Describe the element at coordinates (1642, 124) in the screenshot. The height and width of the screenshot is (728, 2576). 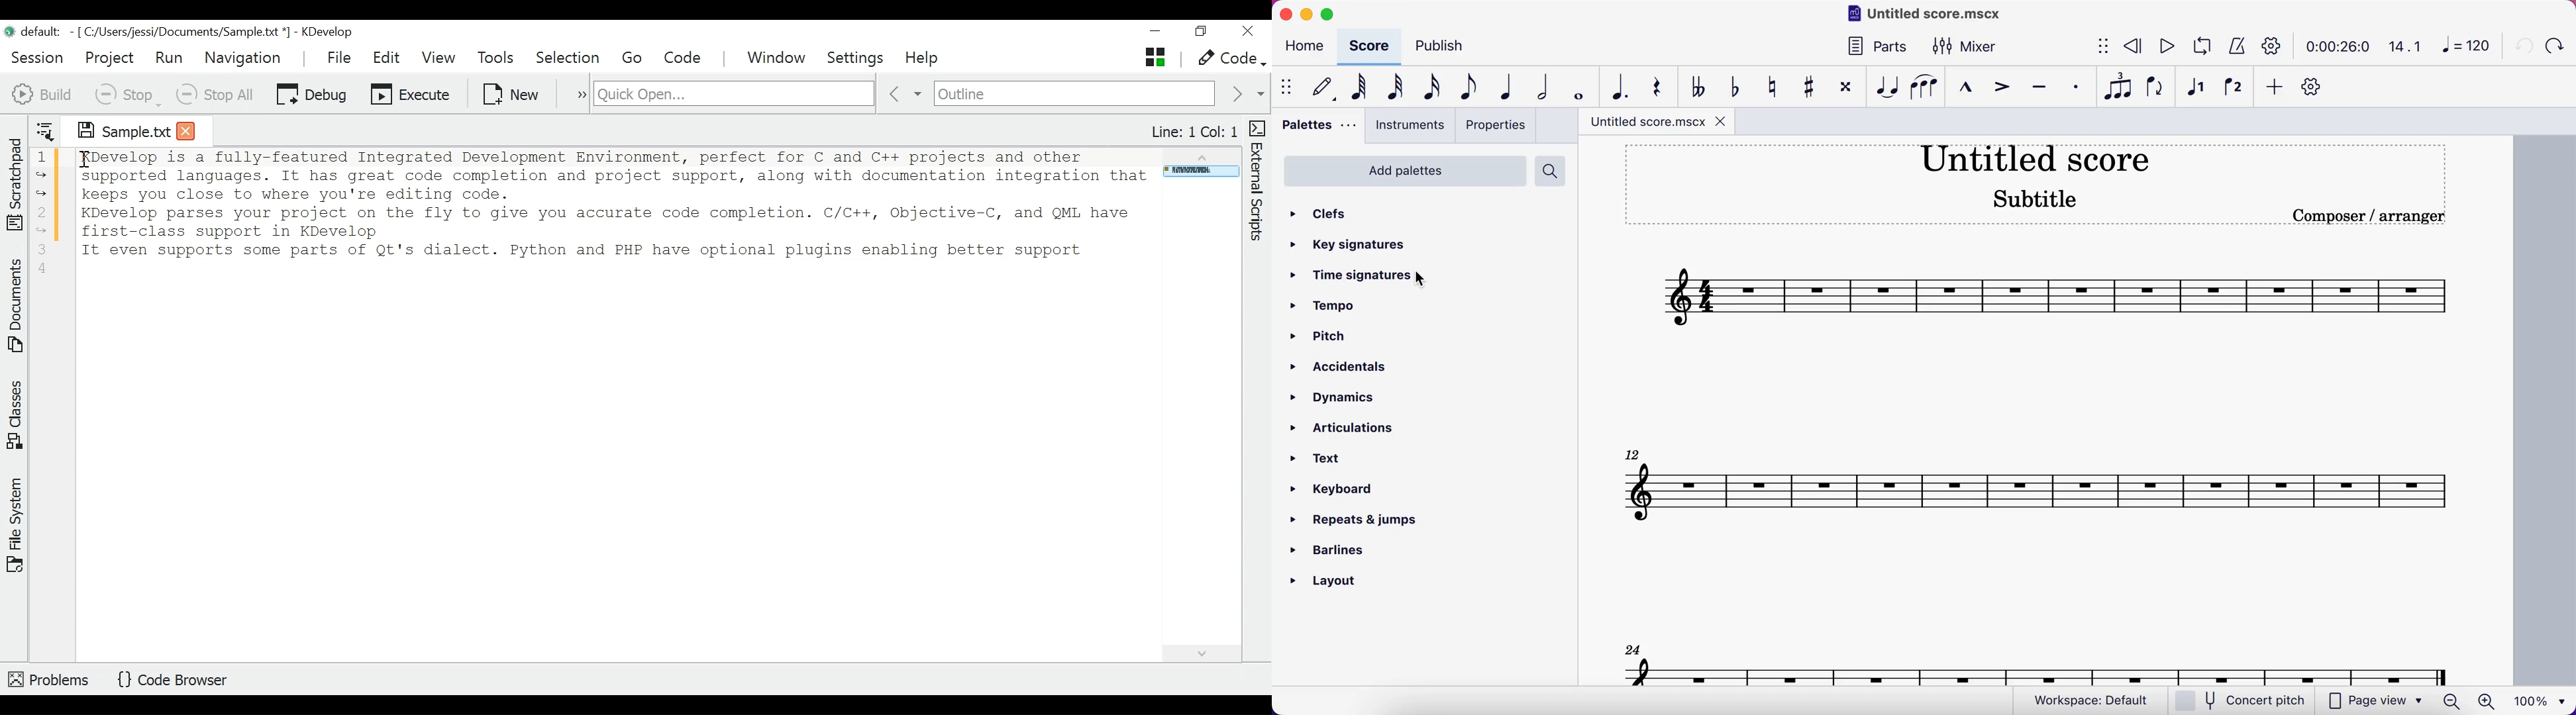
I see `title` at that location.